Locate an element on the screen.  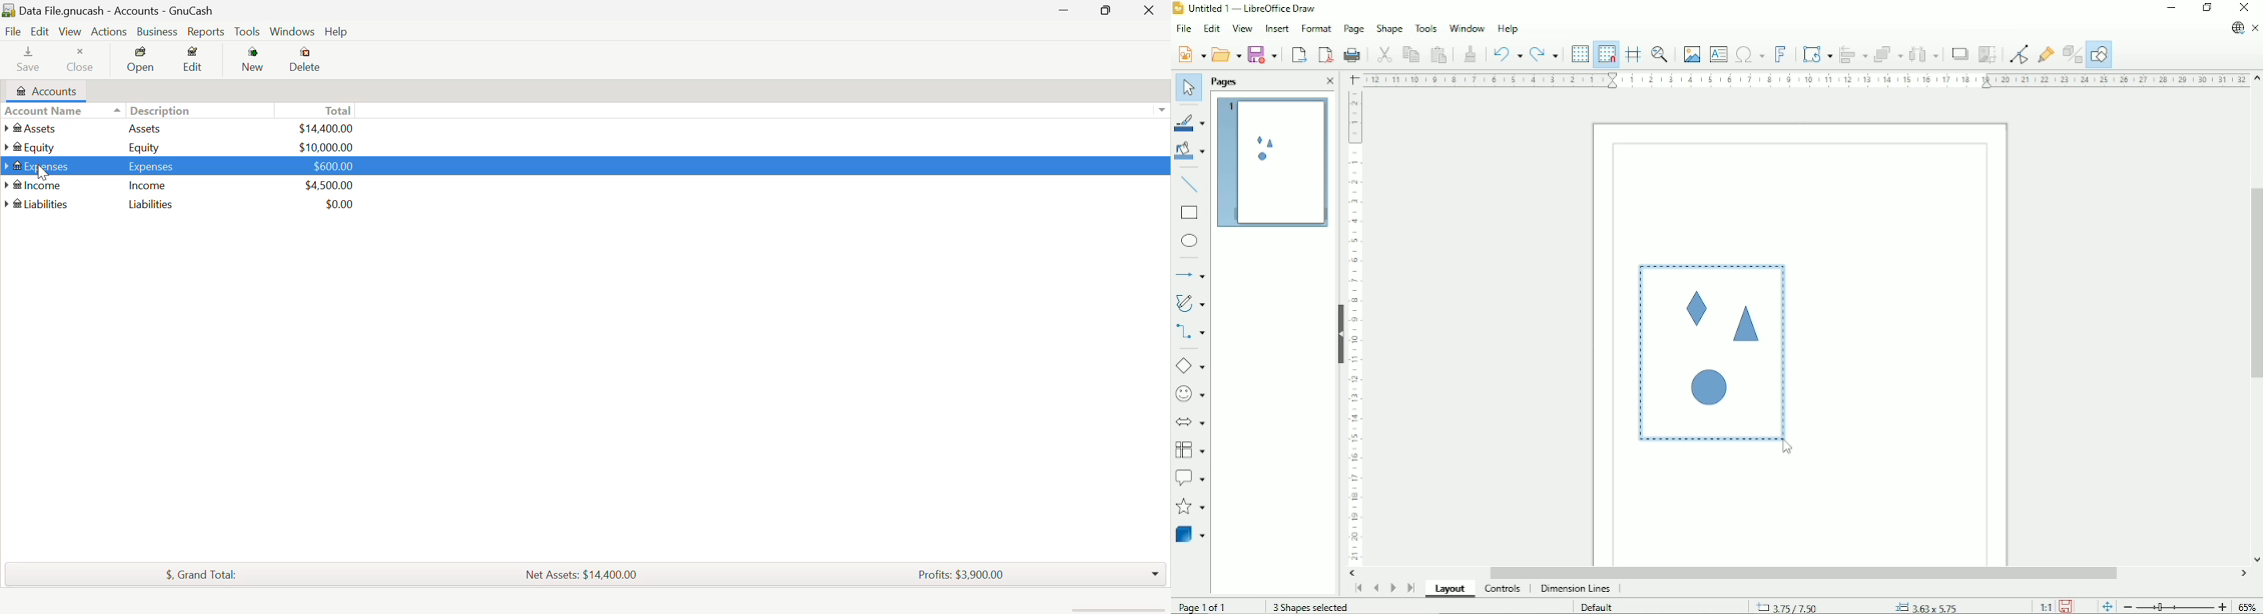
Lines and arrows is located at coordinates (1192, 275).